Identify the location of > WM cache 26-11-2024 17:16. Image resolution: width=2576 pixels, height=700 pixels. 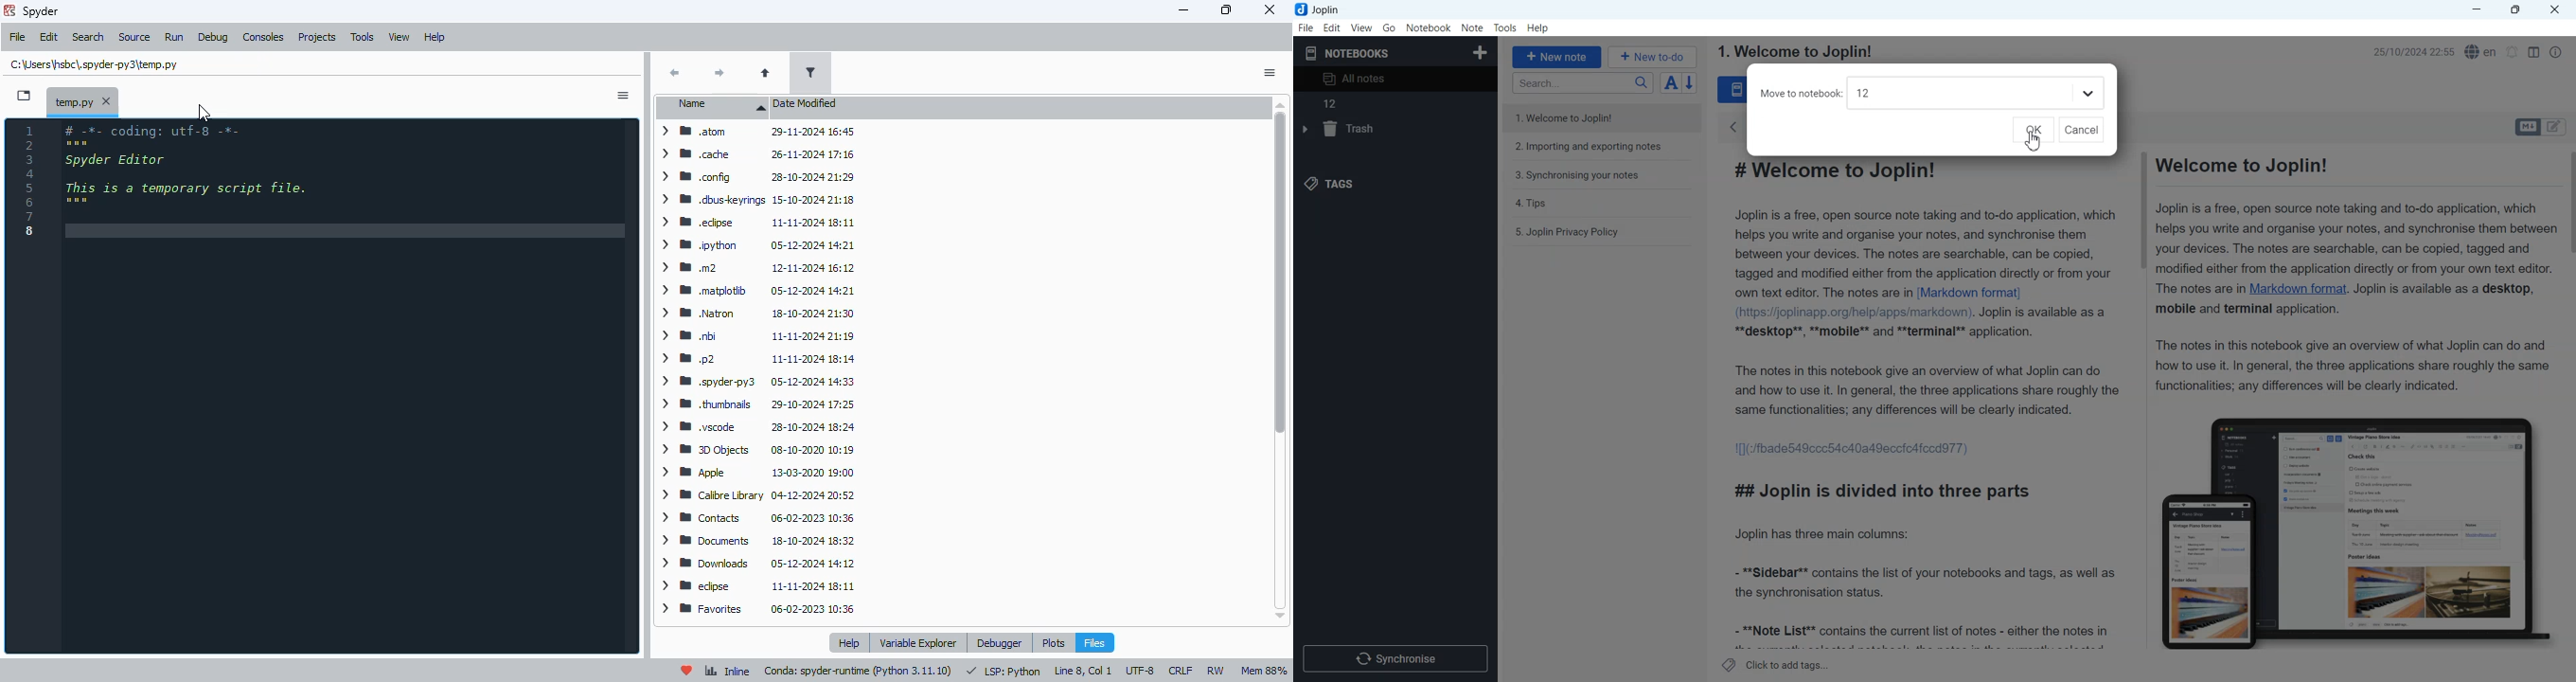
(753, 154).